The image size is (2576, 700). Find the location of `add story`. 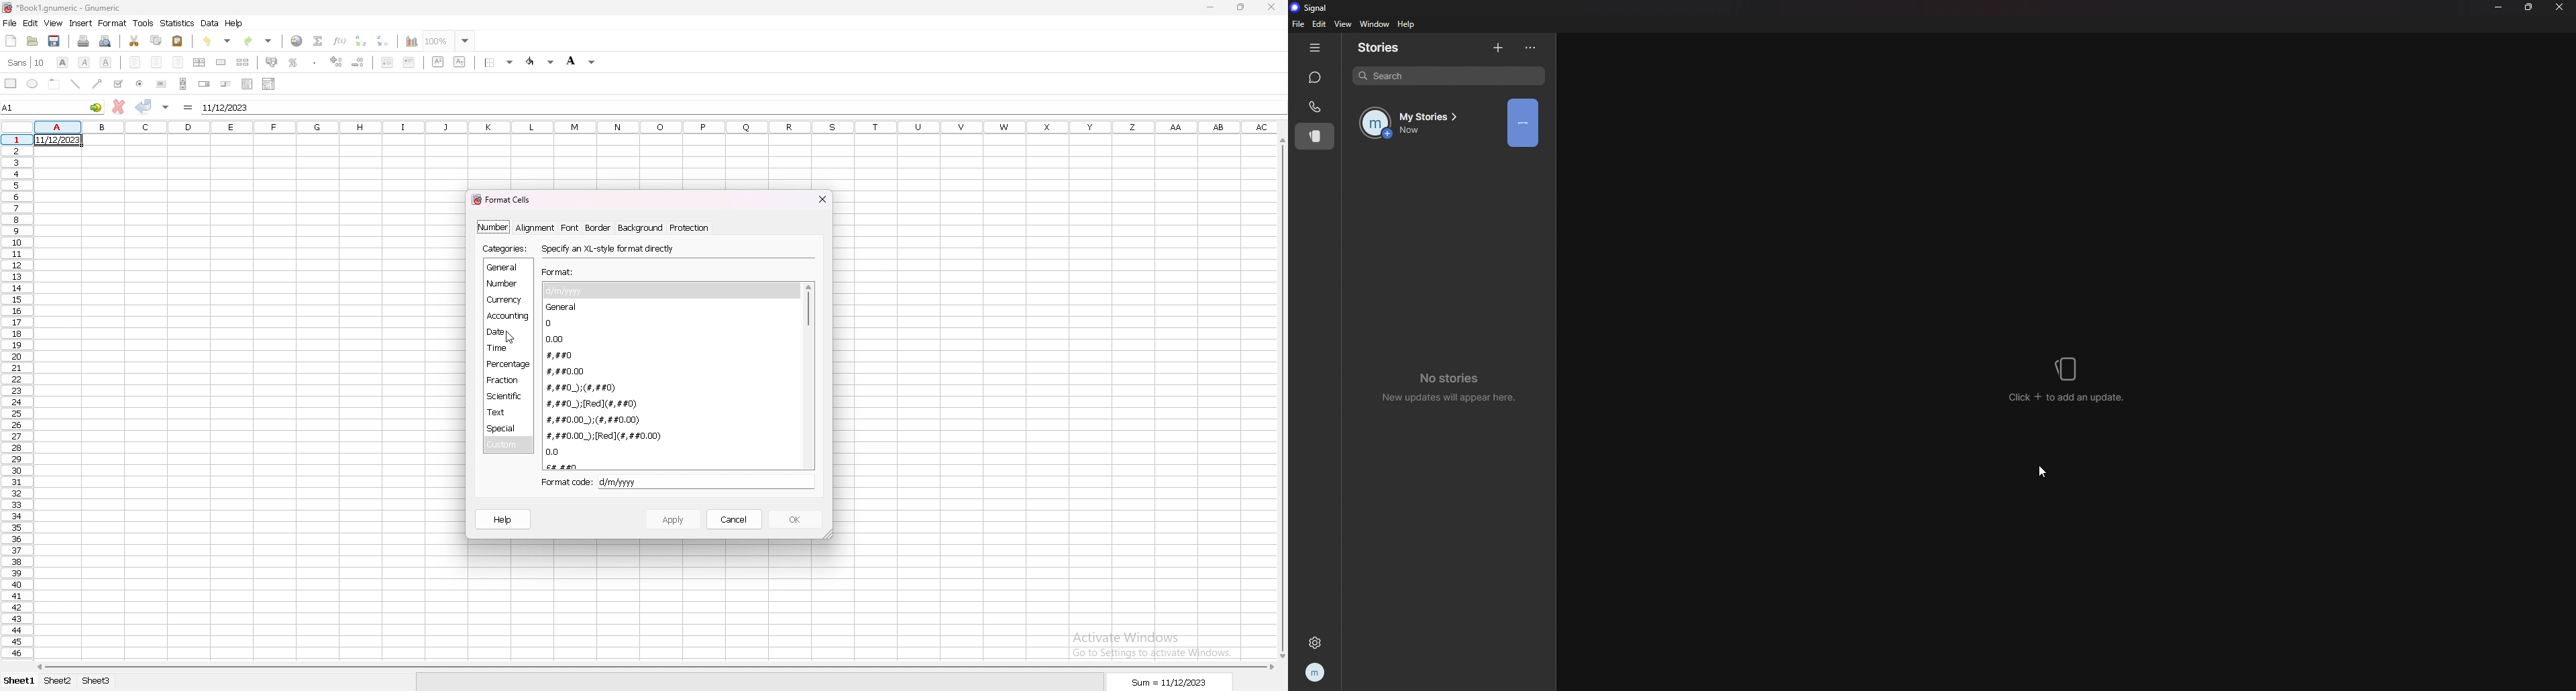

add story is located at coordinates (1499, 47).